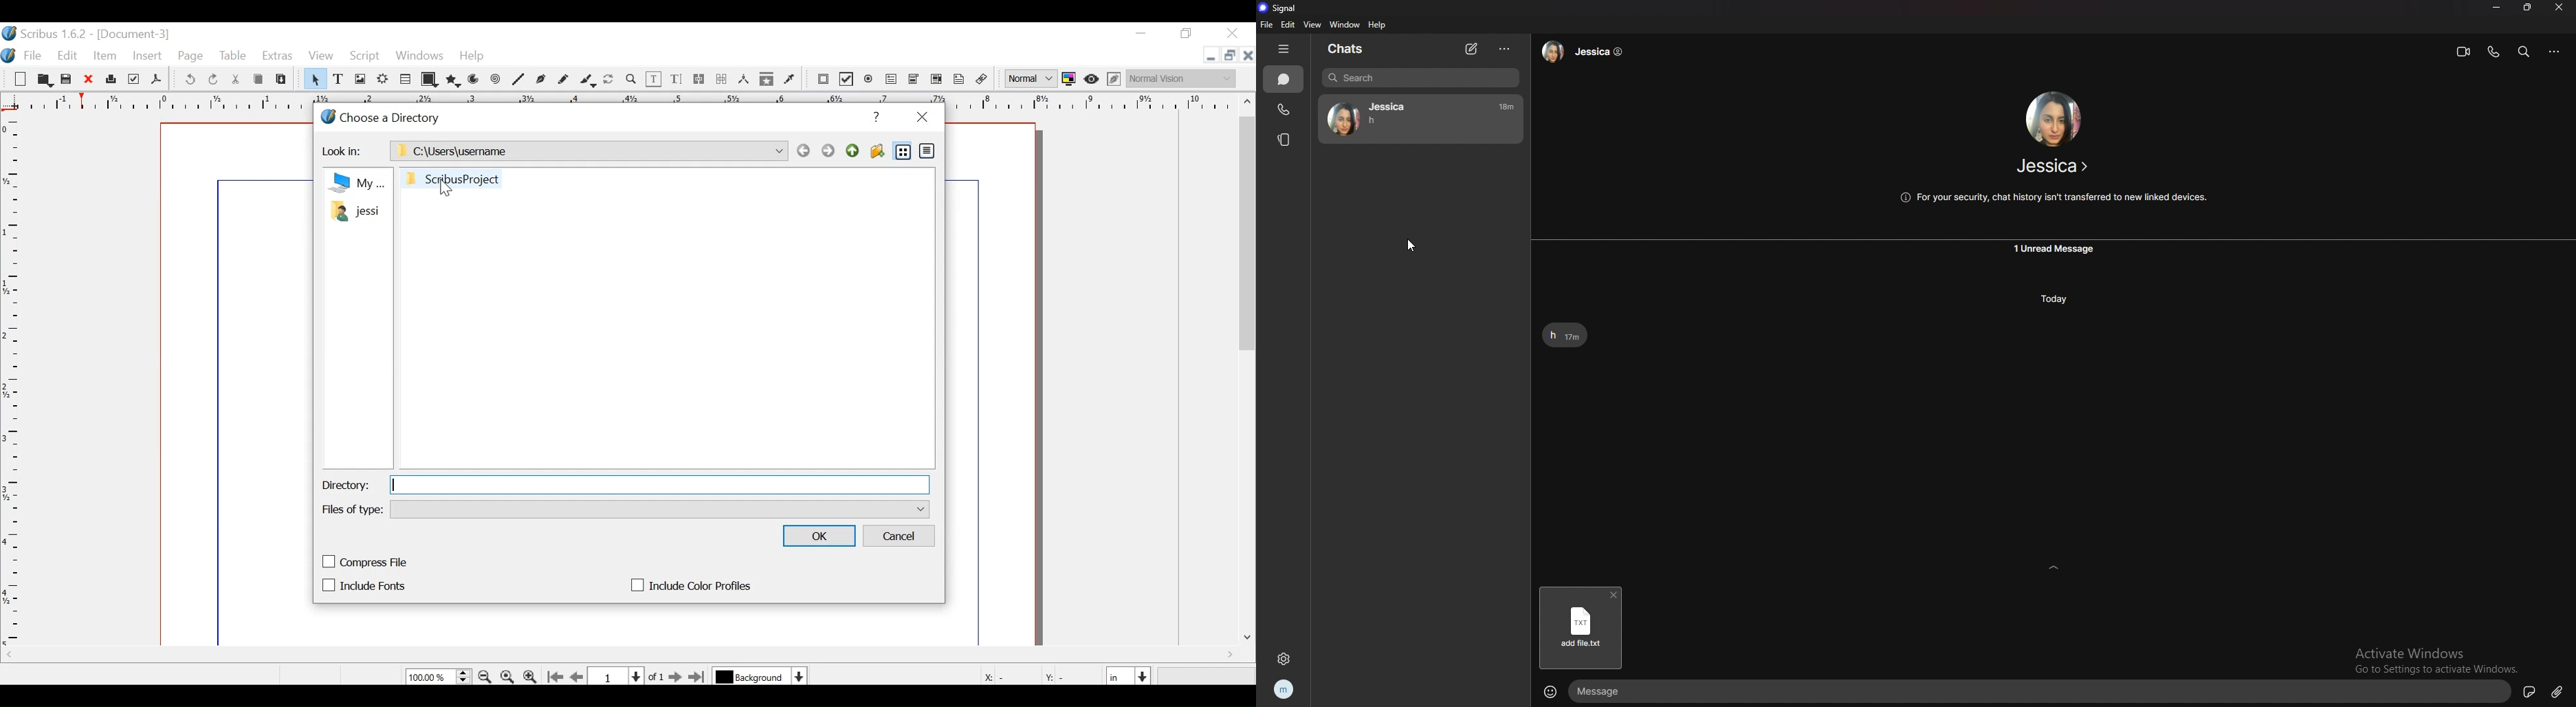 This screenshot has height=728, width=2576. I want to click on stories, so click(1286, 139).